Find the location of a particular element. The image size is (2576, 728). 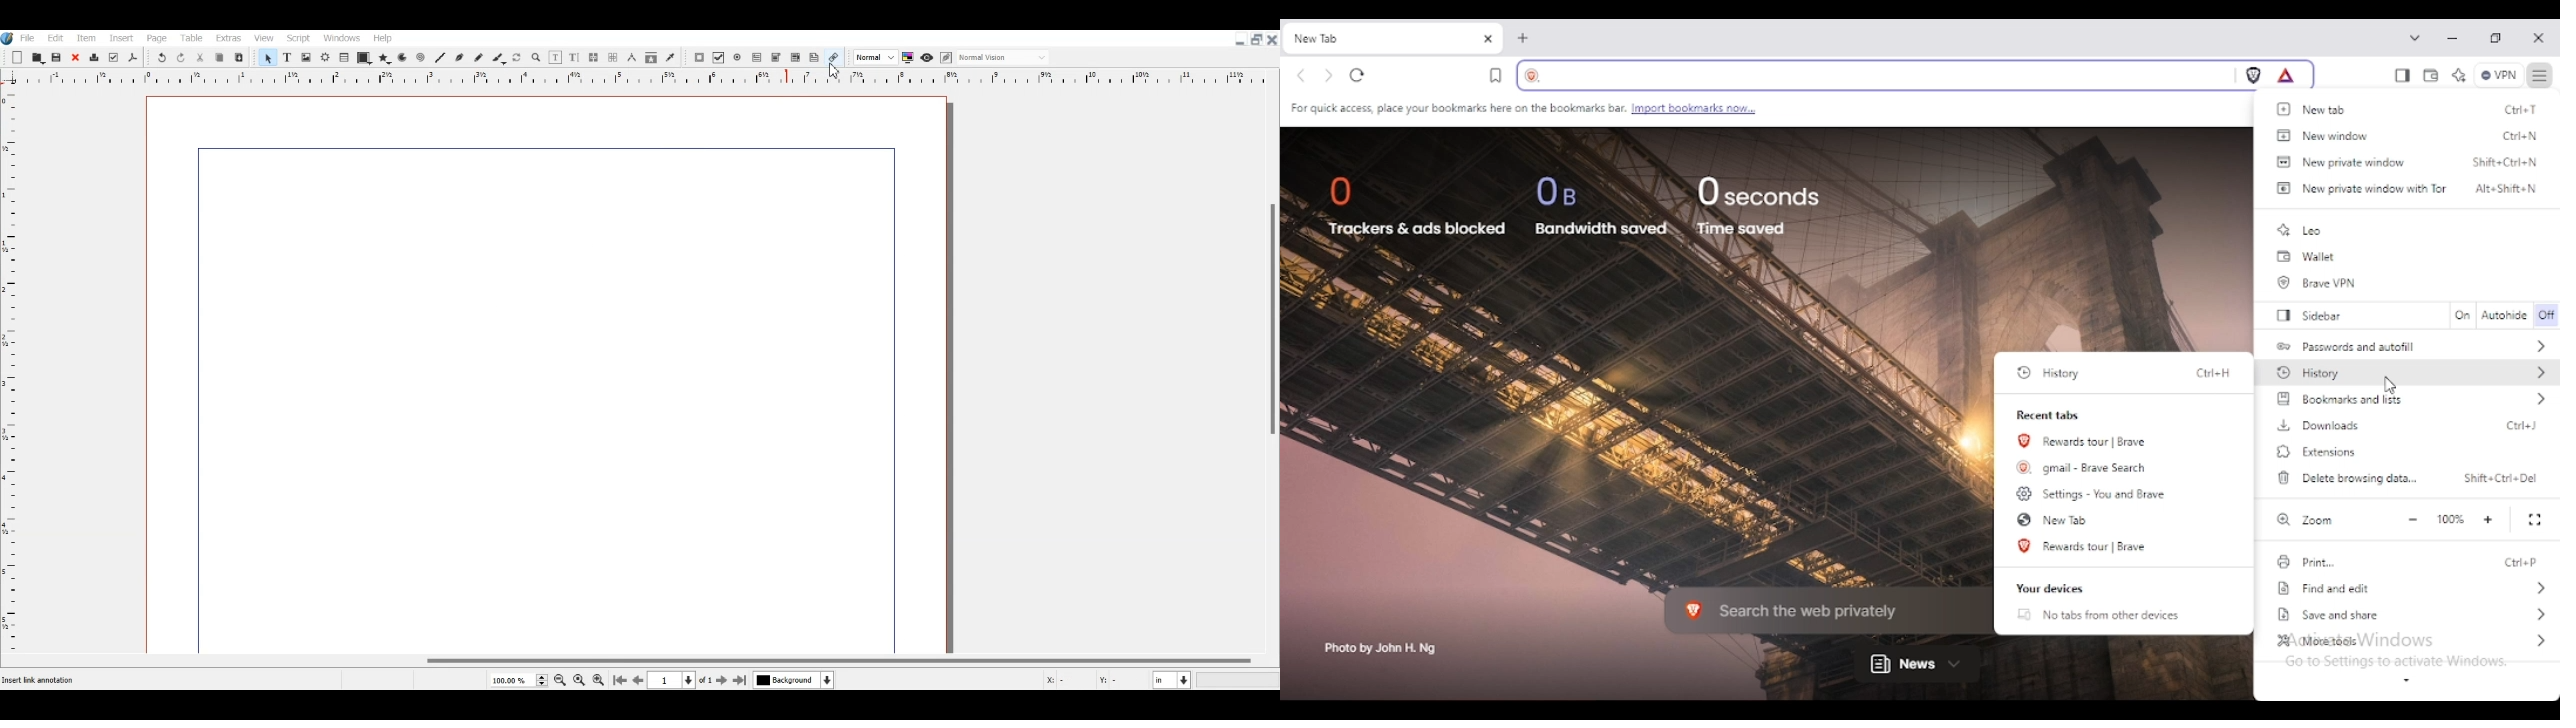

Go to First Page is located at coordinates (620, 680).